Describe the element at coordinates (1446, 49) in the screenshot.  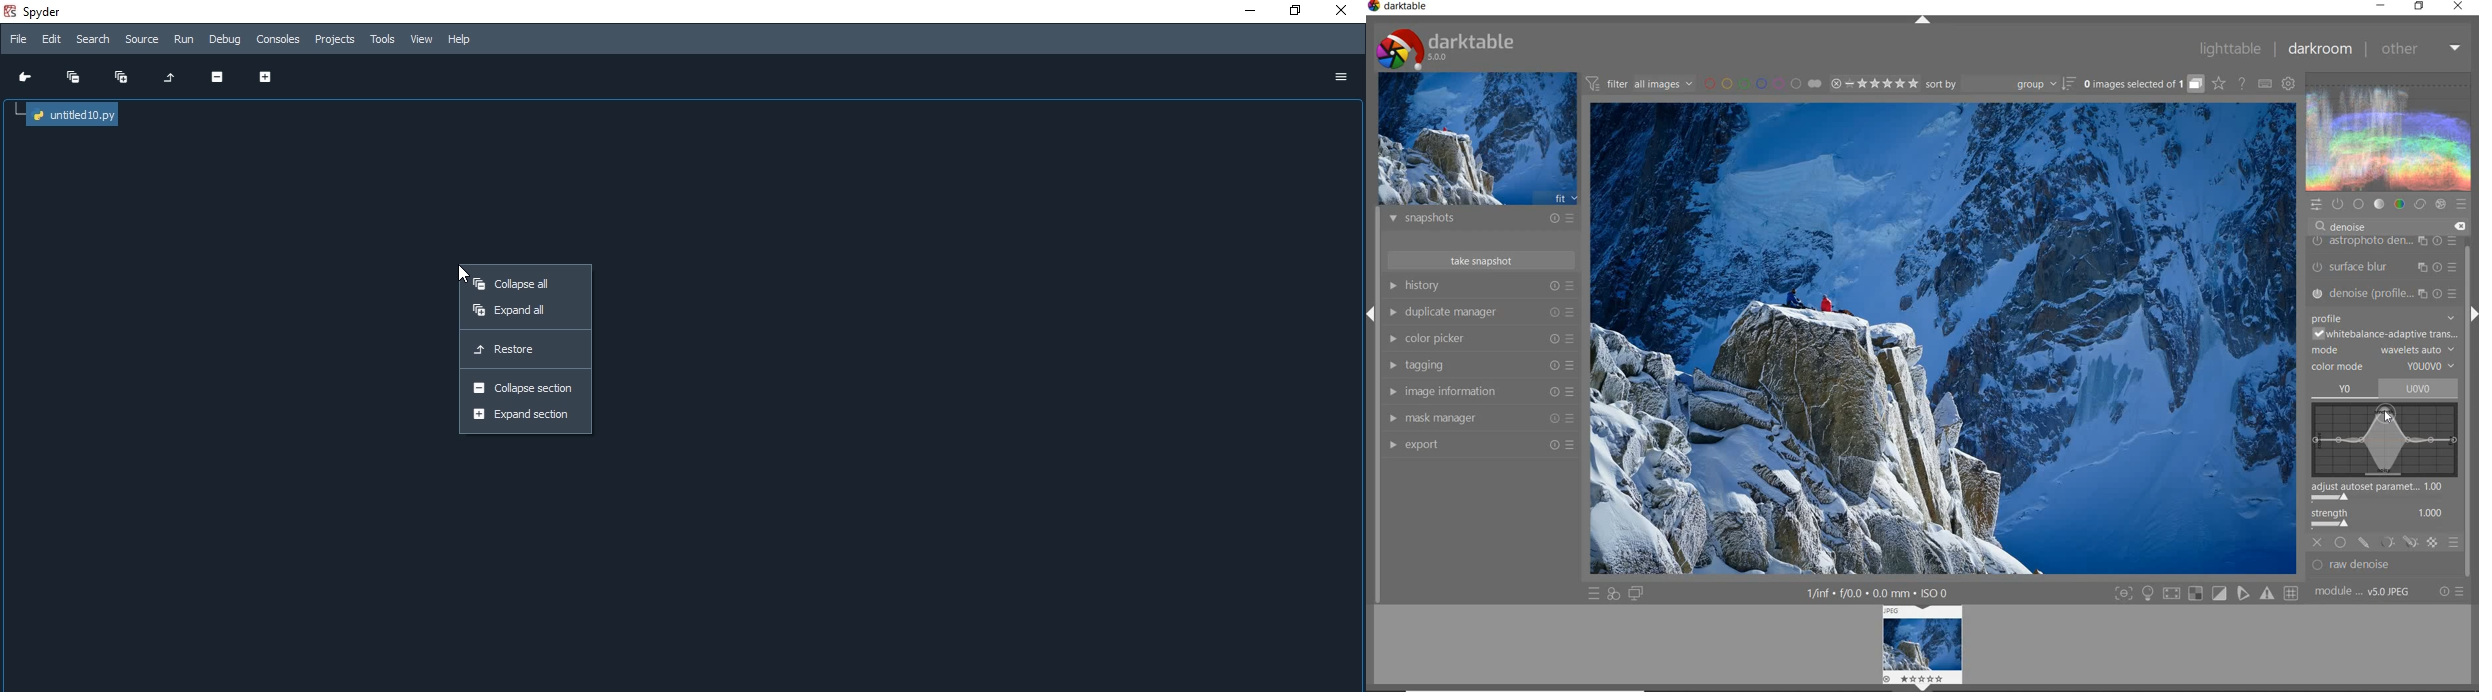
I see `Darktable 5.0.0` at that location.